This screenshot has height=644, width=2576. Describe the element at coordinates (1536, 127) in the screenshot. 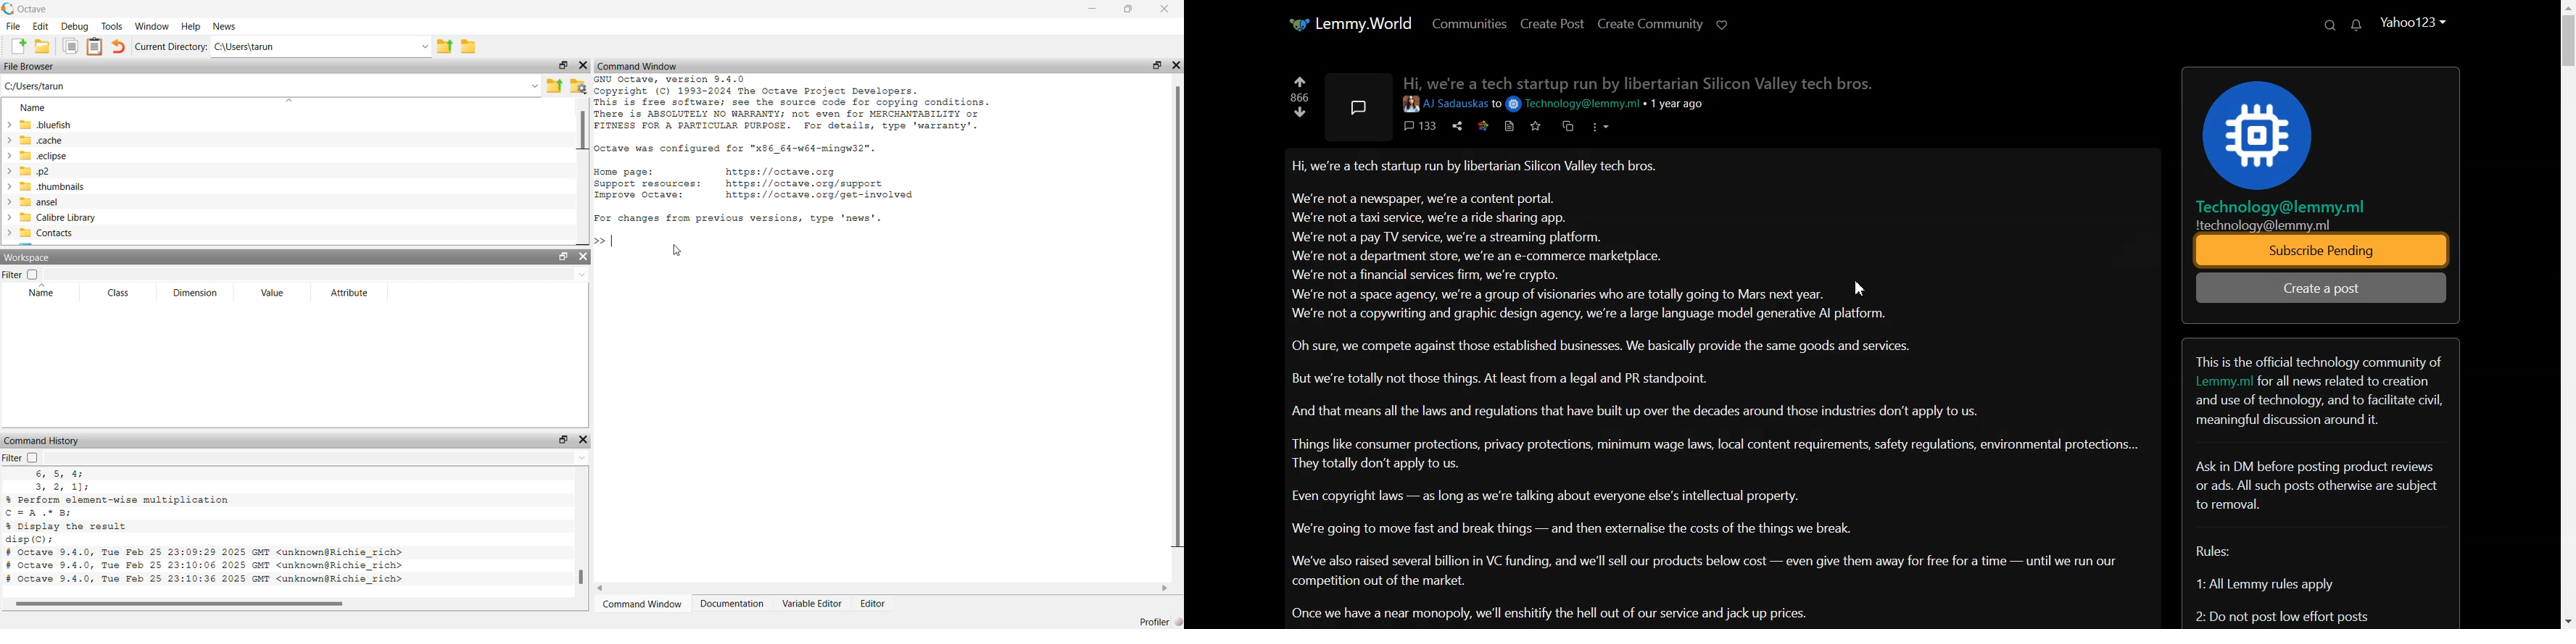

I see `Favorite` at that location.